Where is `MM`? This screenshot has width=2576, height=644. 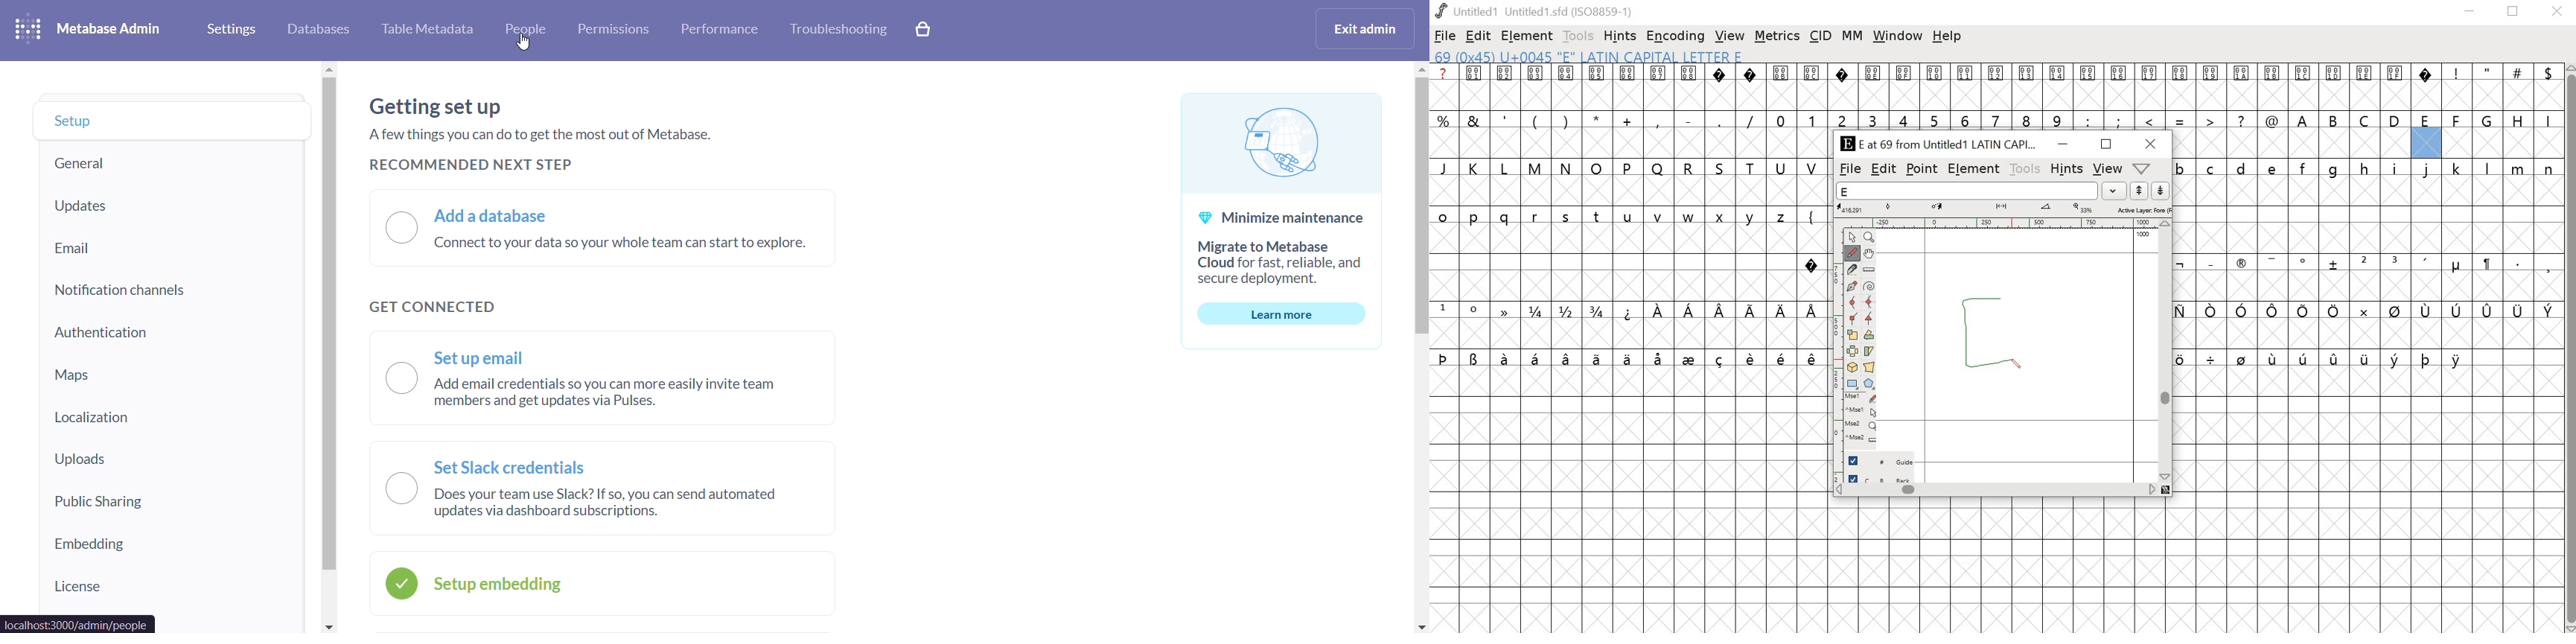 MM is located at coordinates (1852, 36).